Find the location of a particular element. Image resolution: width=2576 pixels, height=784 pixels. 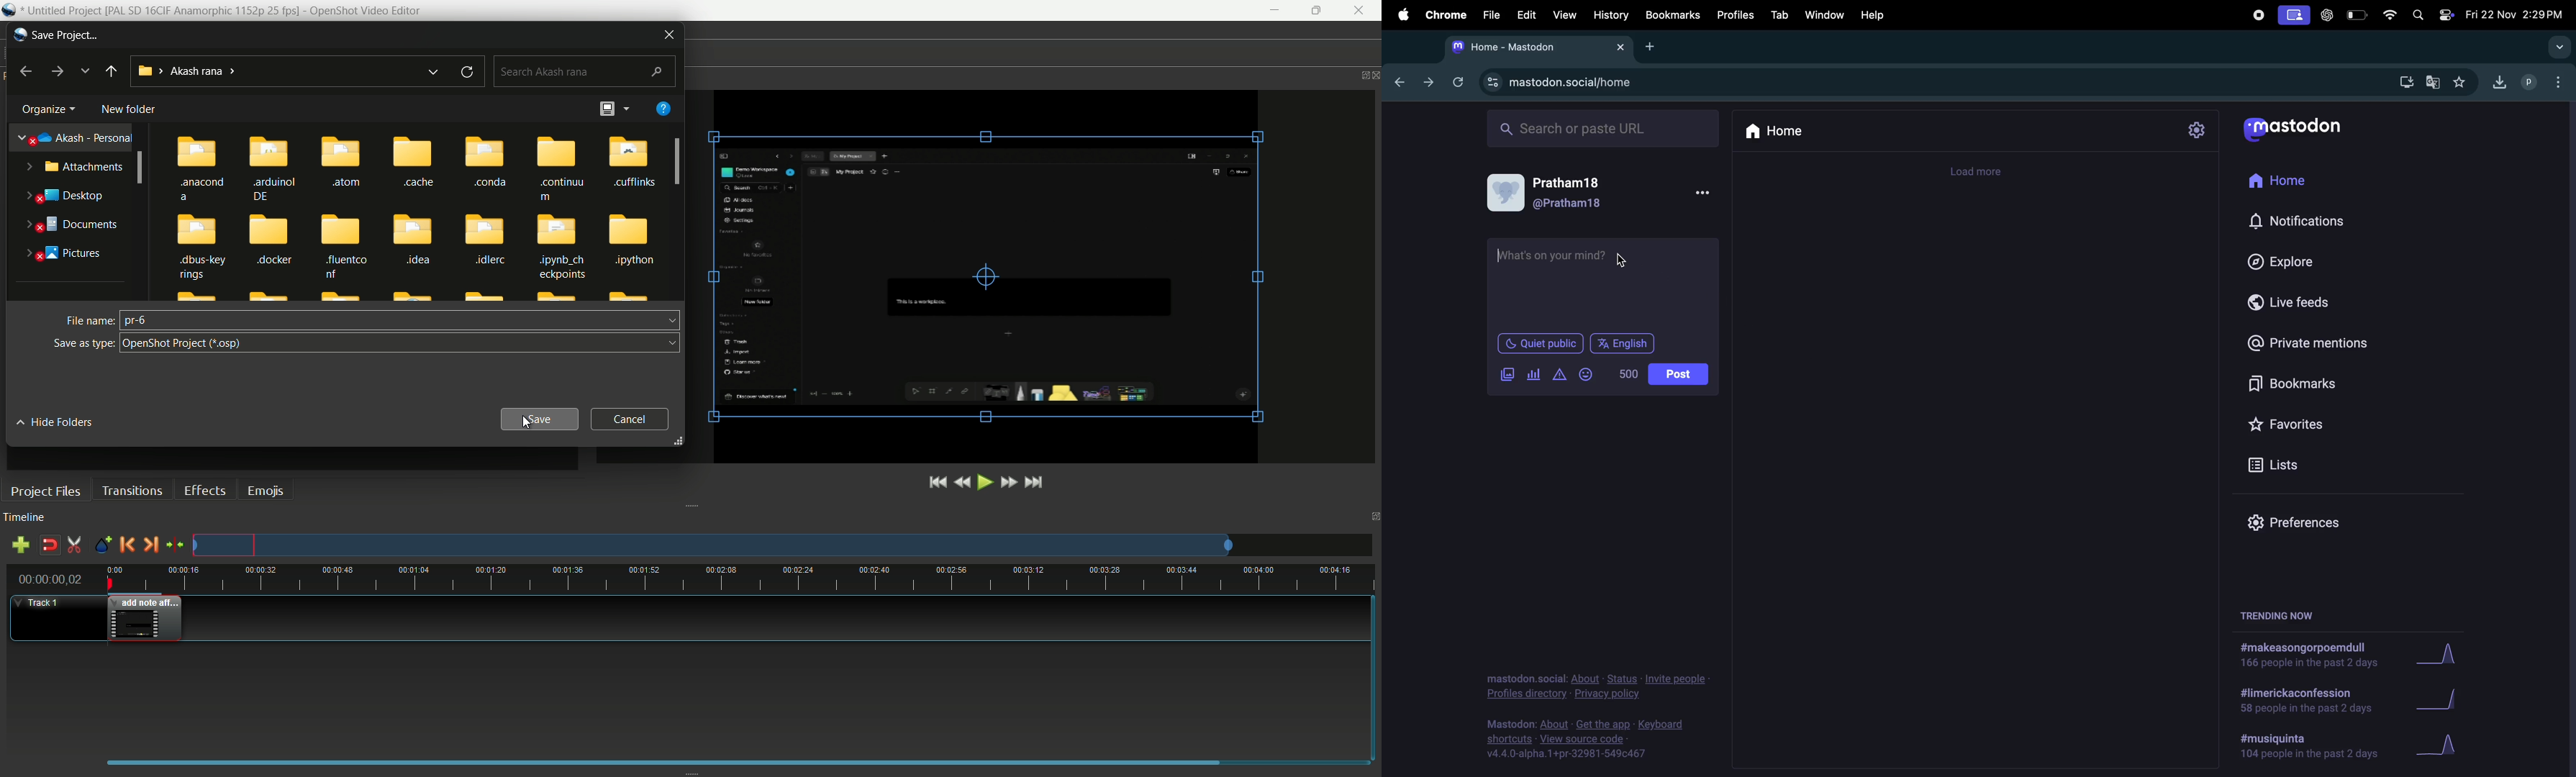

privacy and policy is located at coordinates (1599, 685).